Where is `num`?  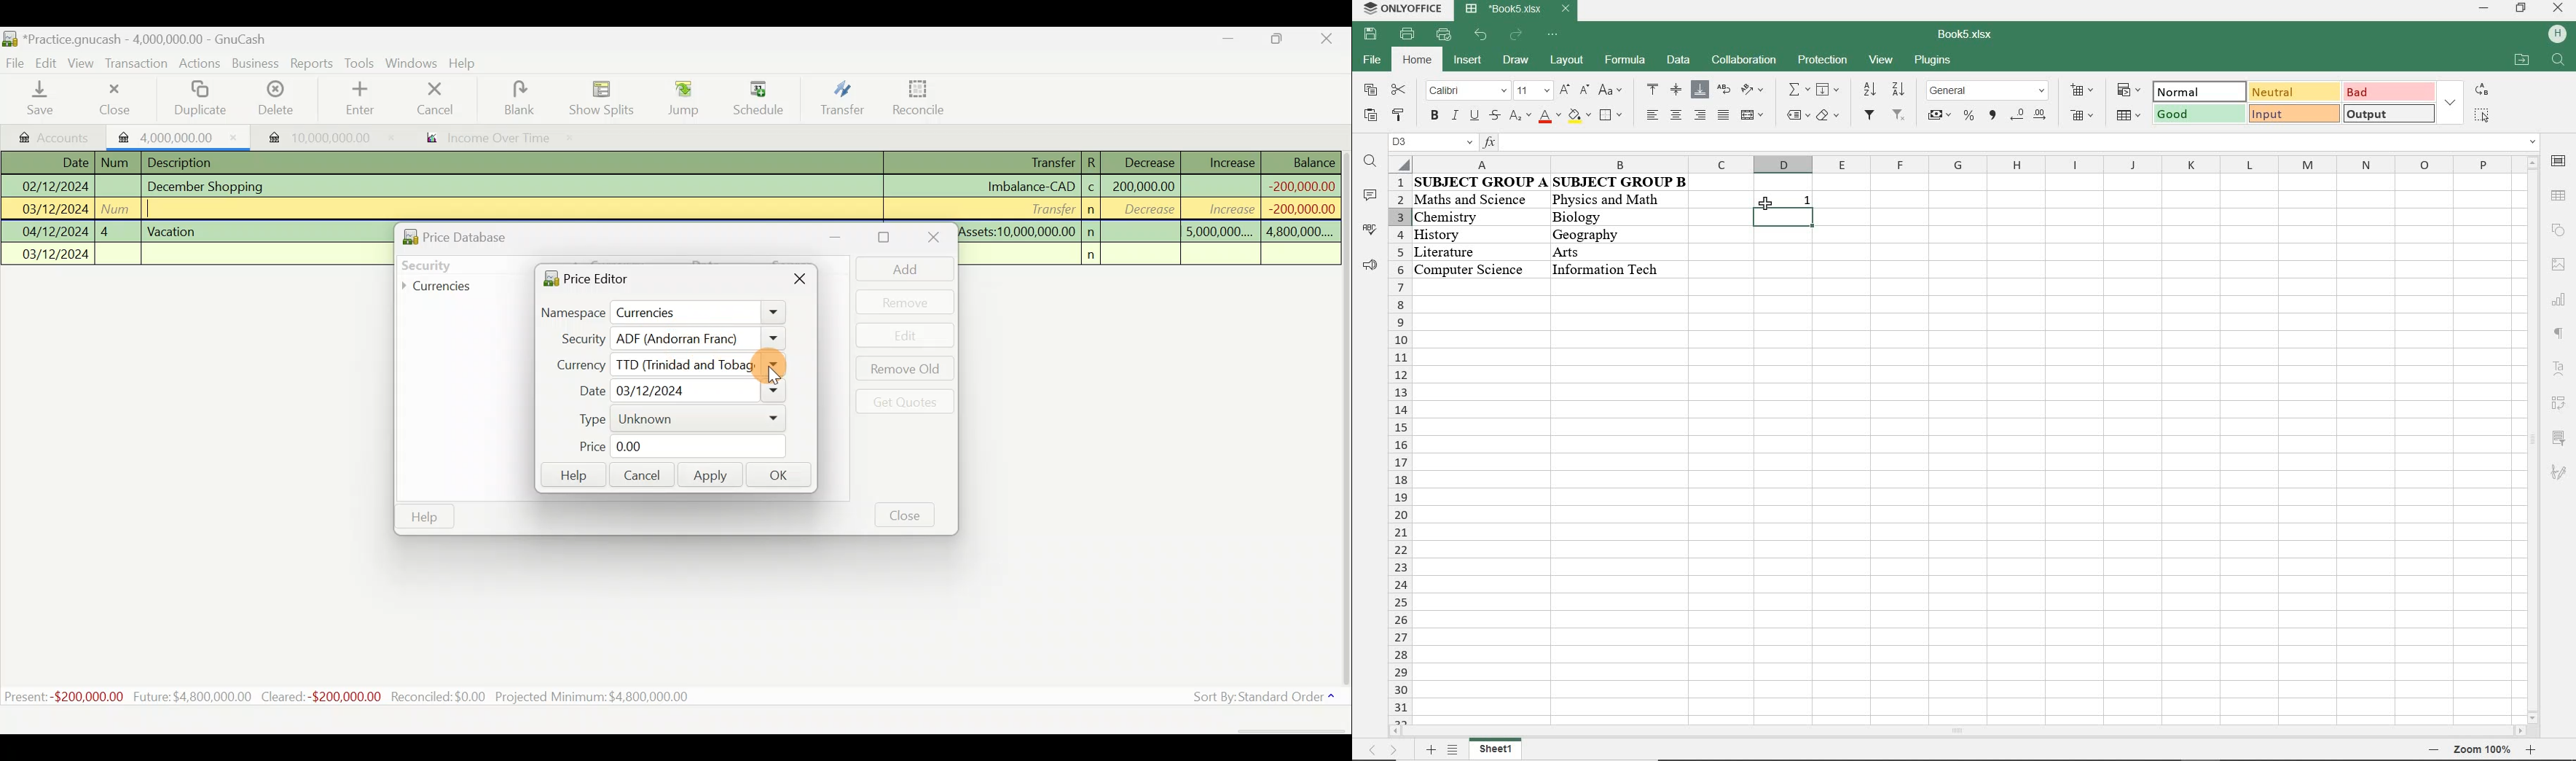 num is located at coordinates (119, 208).